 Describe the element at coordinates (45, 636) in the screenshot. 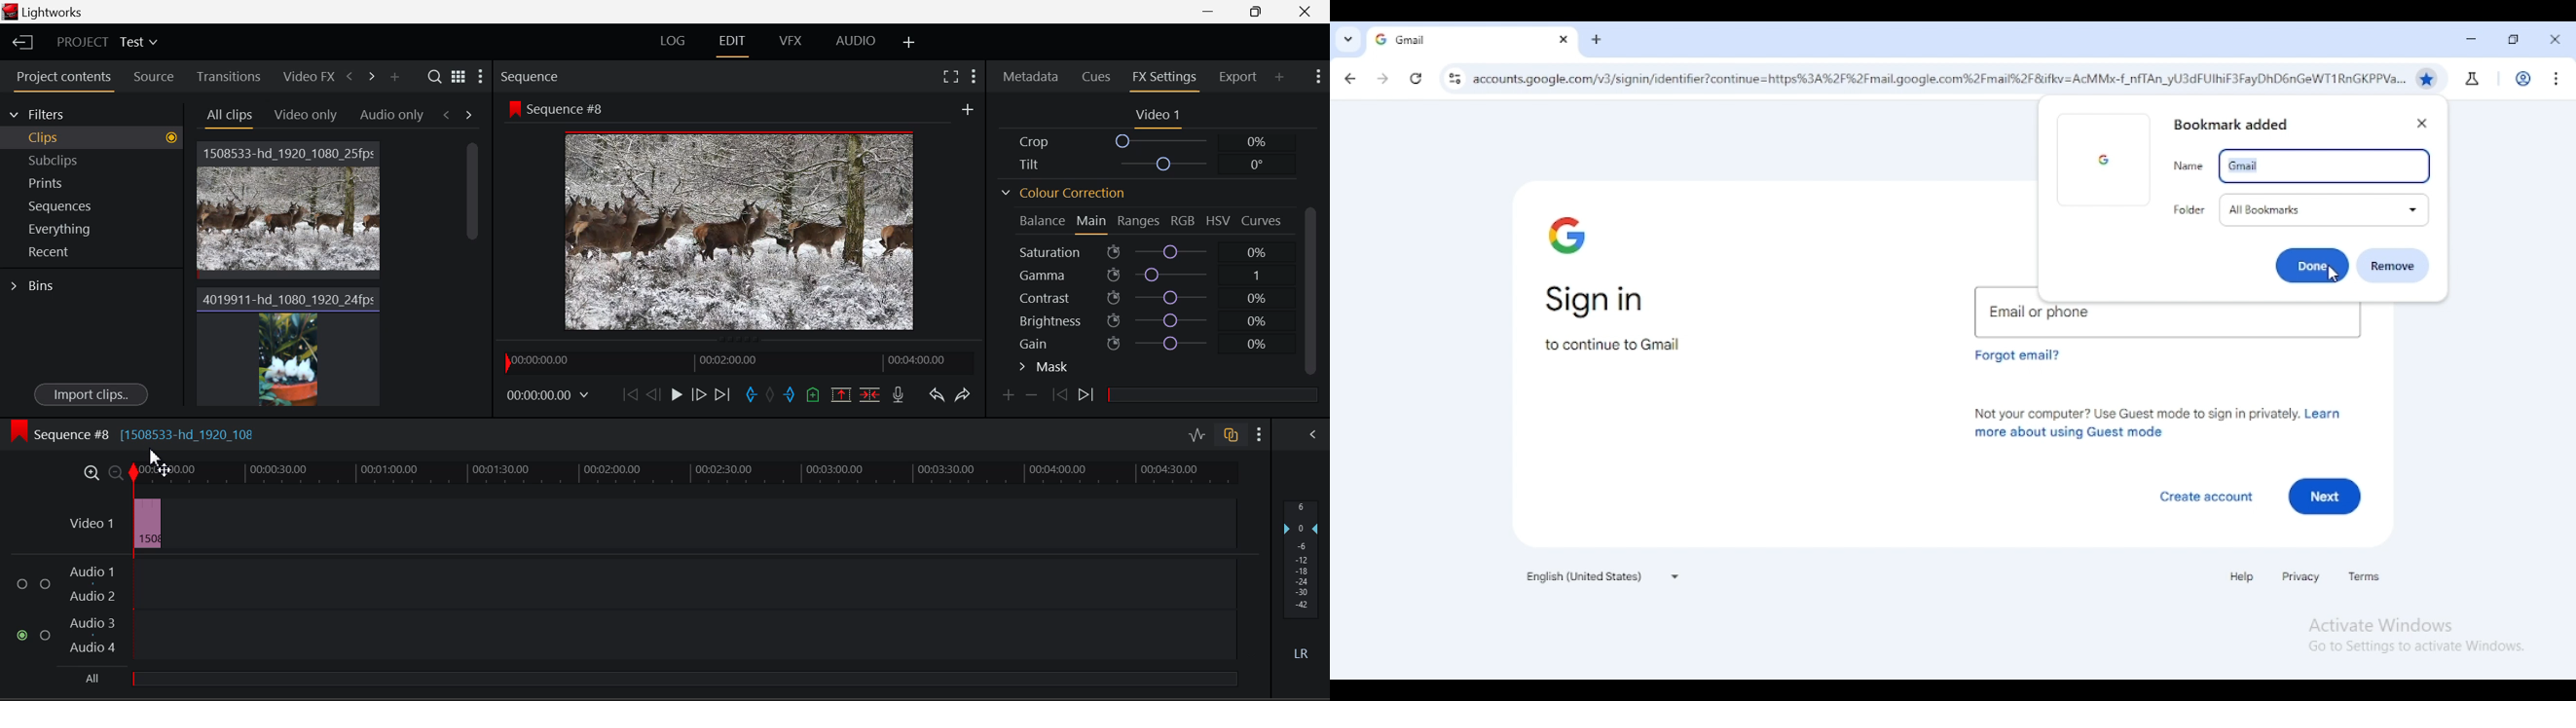

I see `Audio Input Checkbox` at that location.